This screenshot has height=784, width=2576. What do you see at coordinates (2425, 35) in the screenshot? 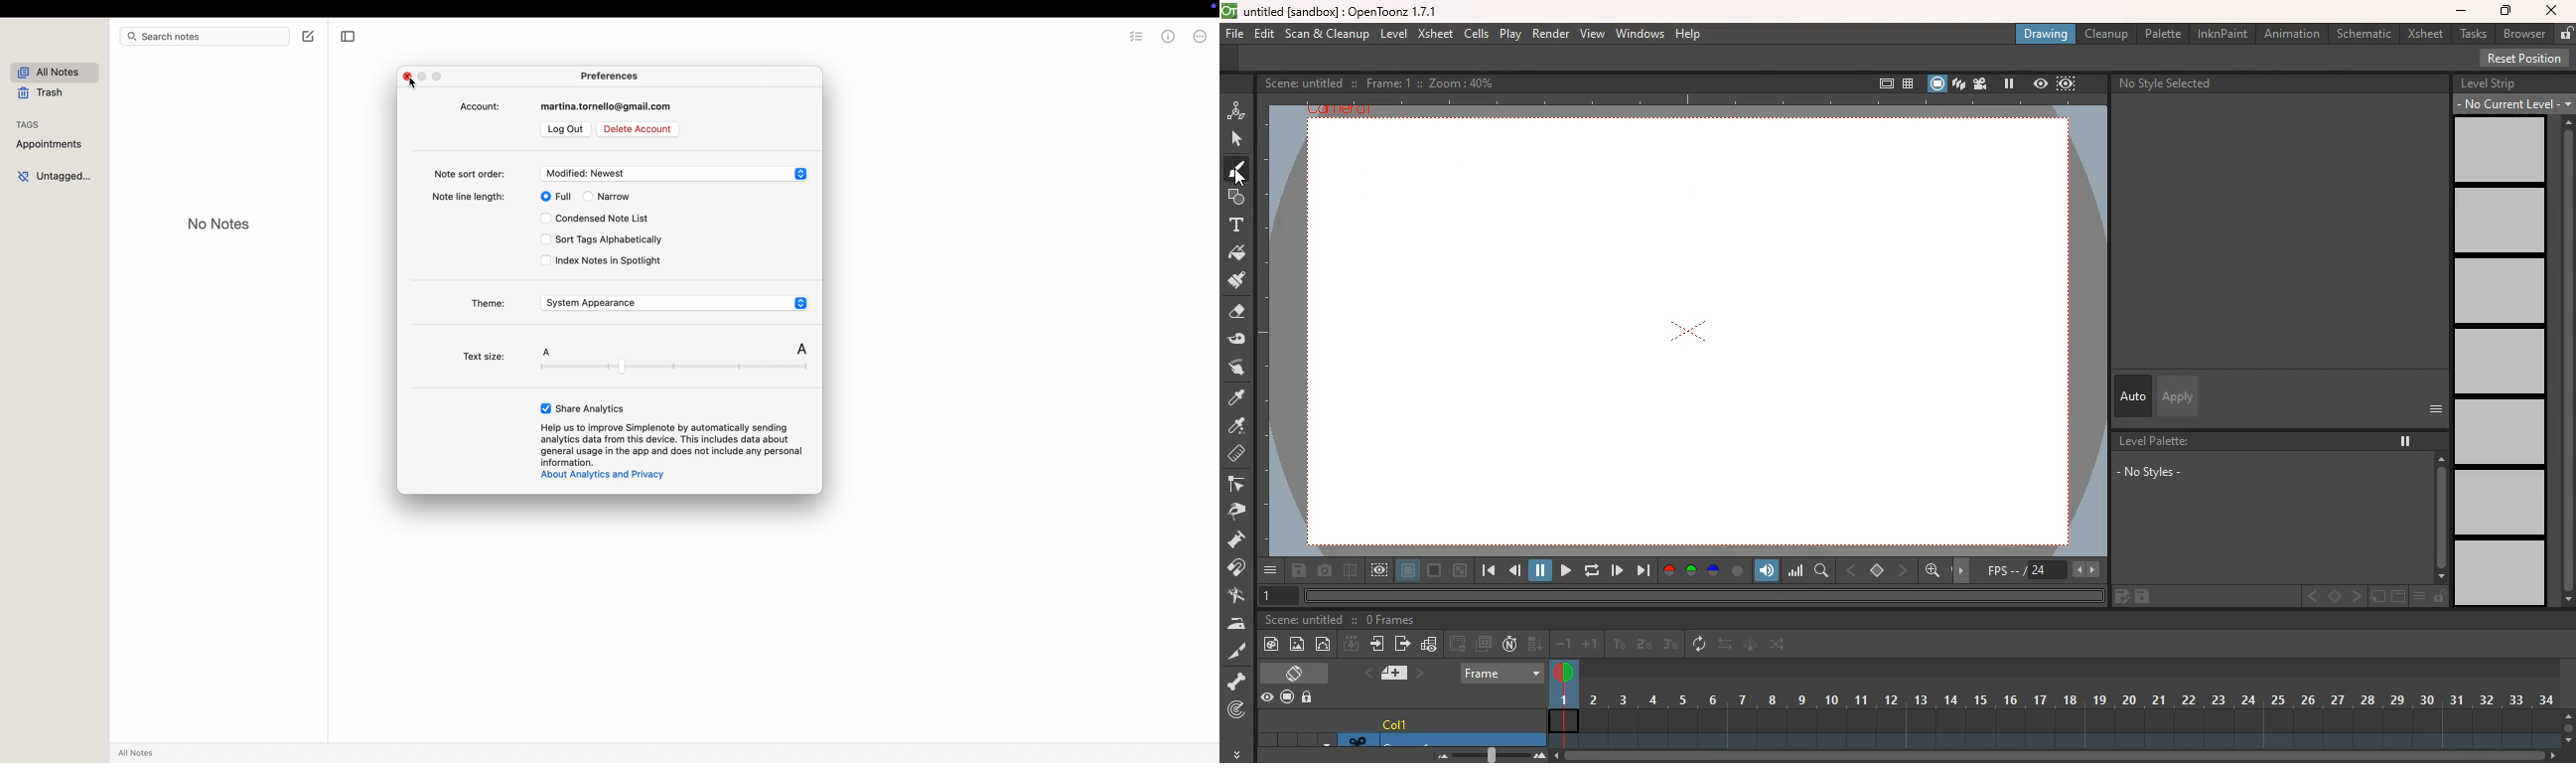
I see `xsheet` at bounding box center [2425, 35].